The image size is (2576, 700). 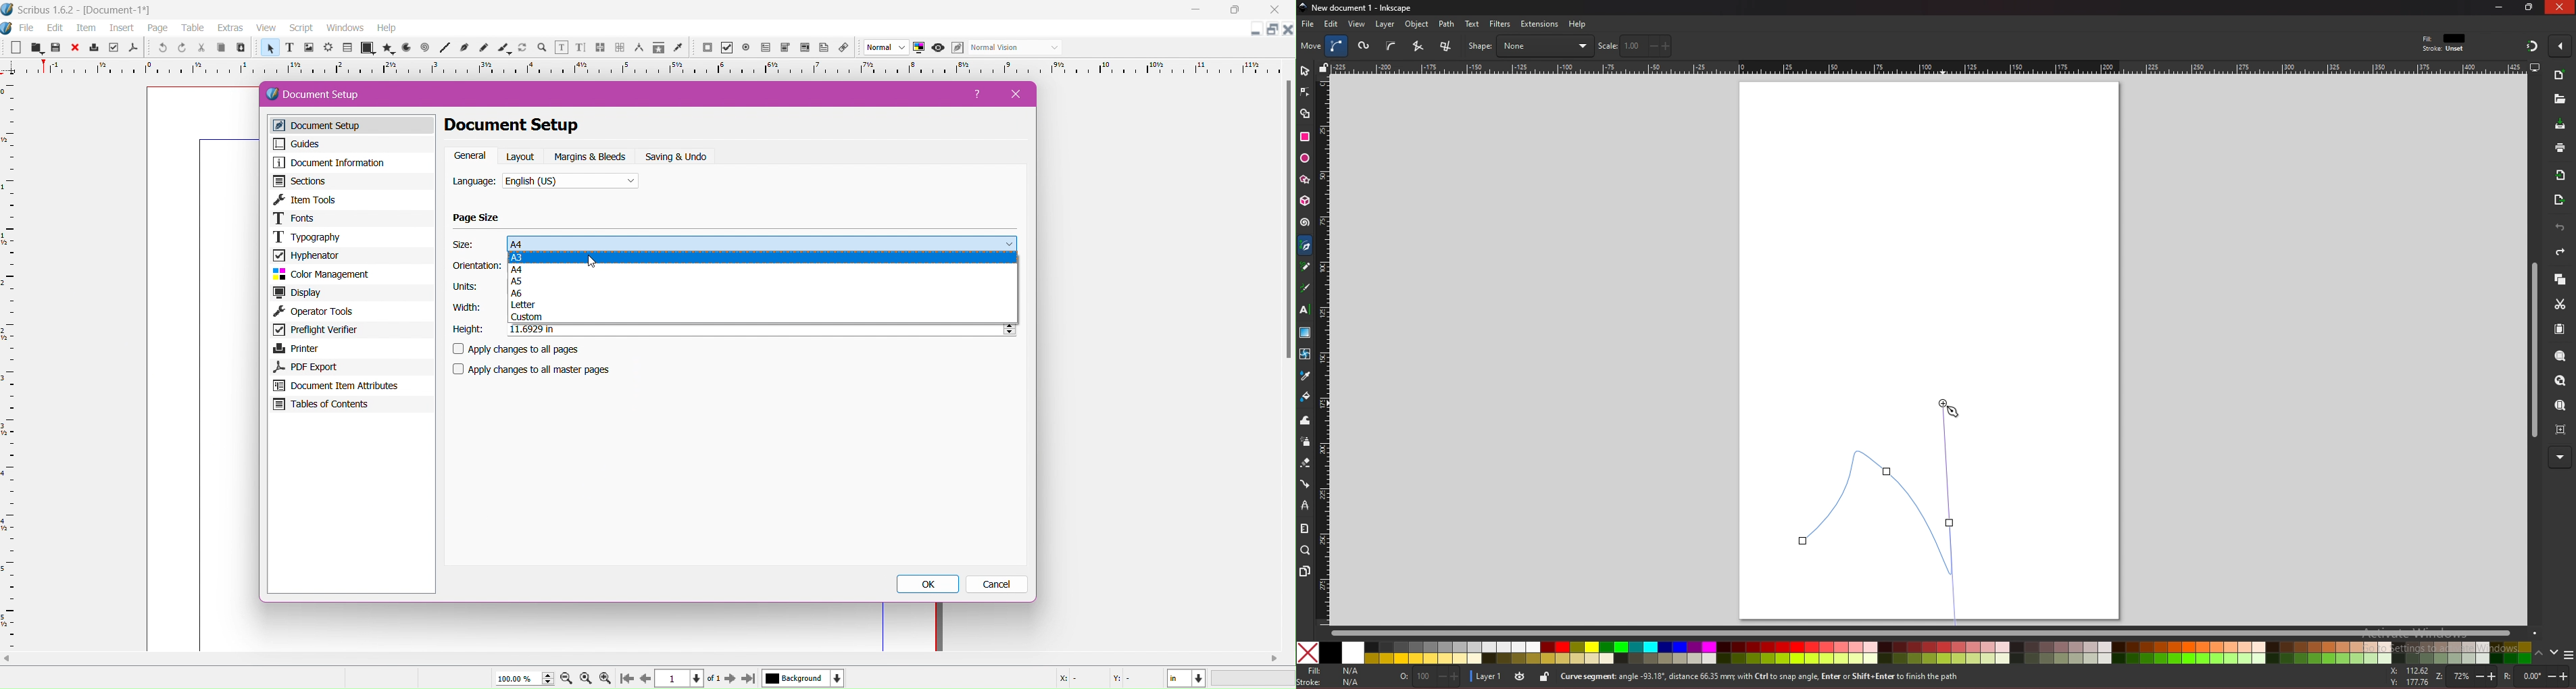 What do you see at coordinates (1187, 678) in the screenshot?
I see `measurement unit` at bounding box center [1187, 678].